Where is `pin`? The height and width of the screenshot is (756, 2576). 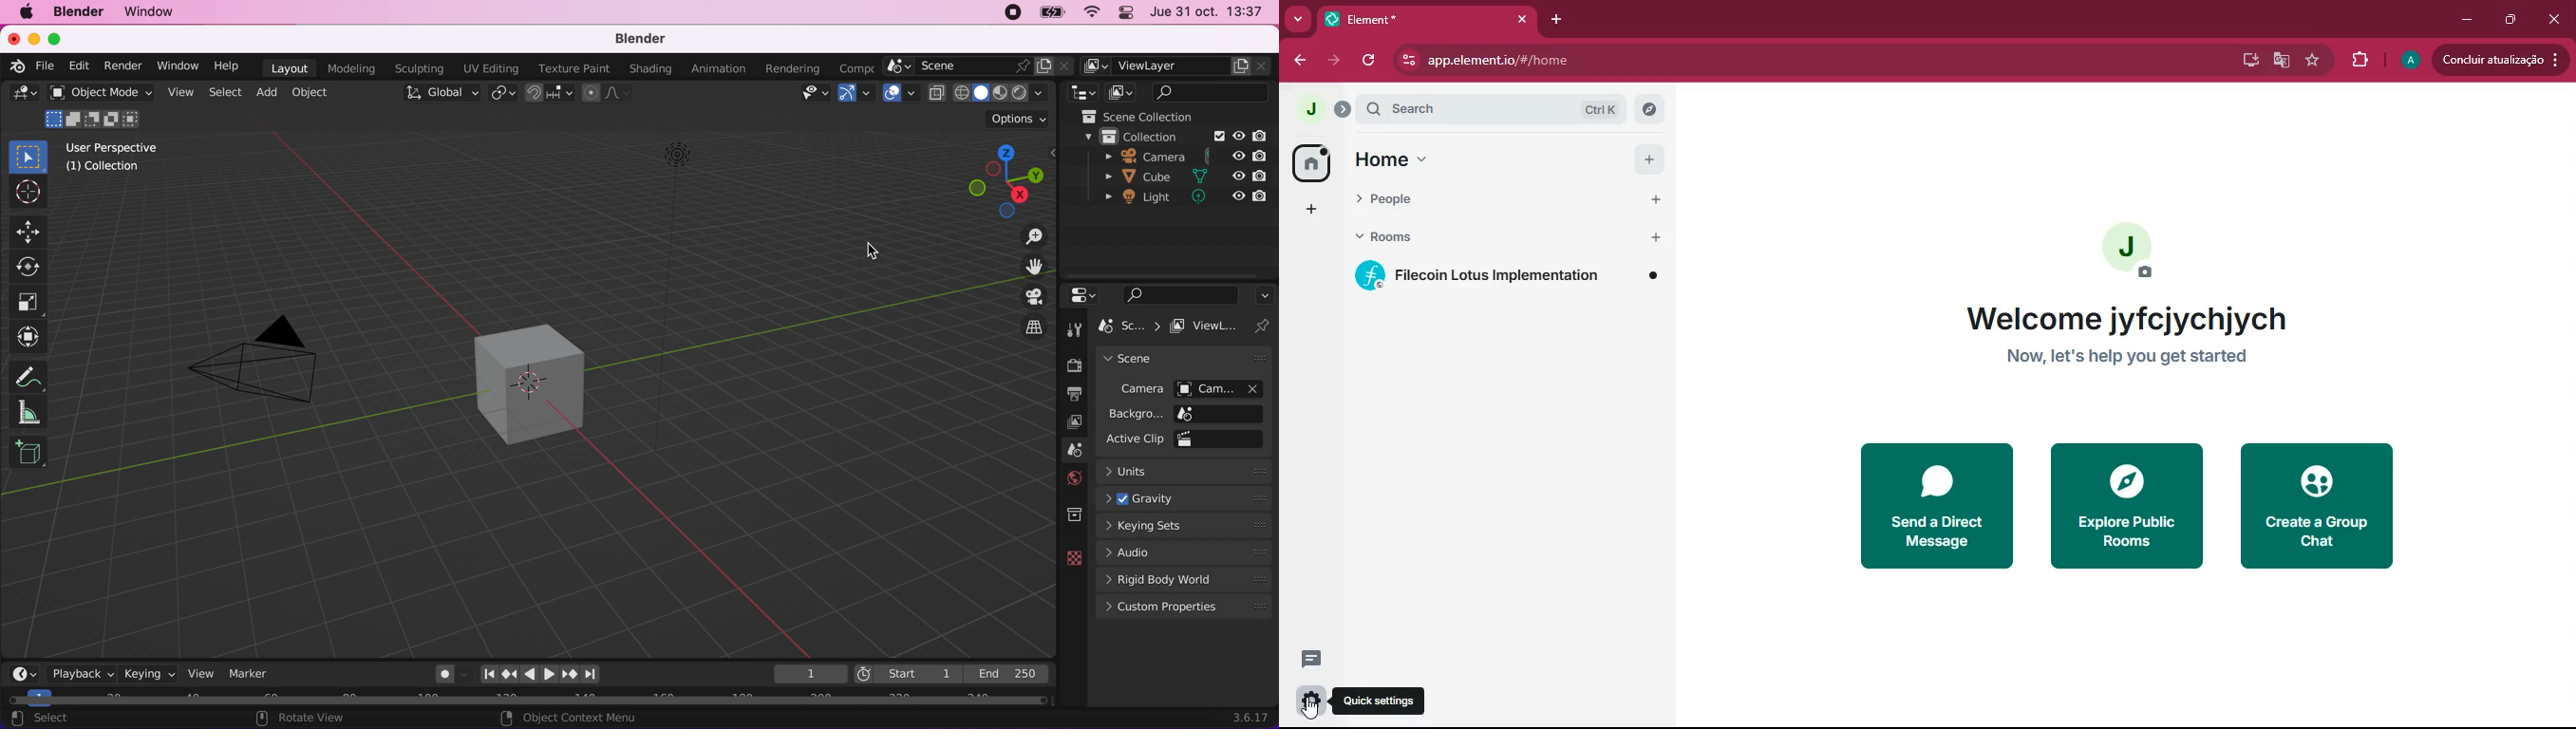
pin is located at coordinates (1266, 326).